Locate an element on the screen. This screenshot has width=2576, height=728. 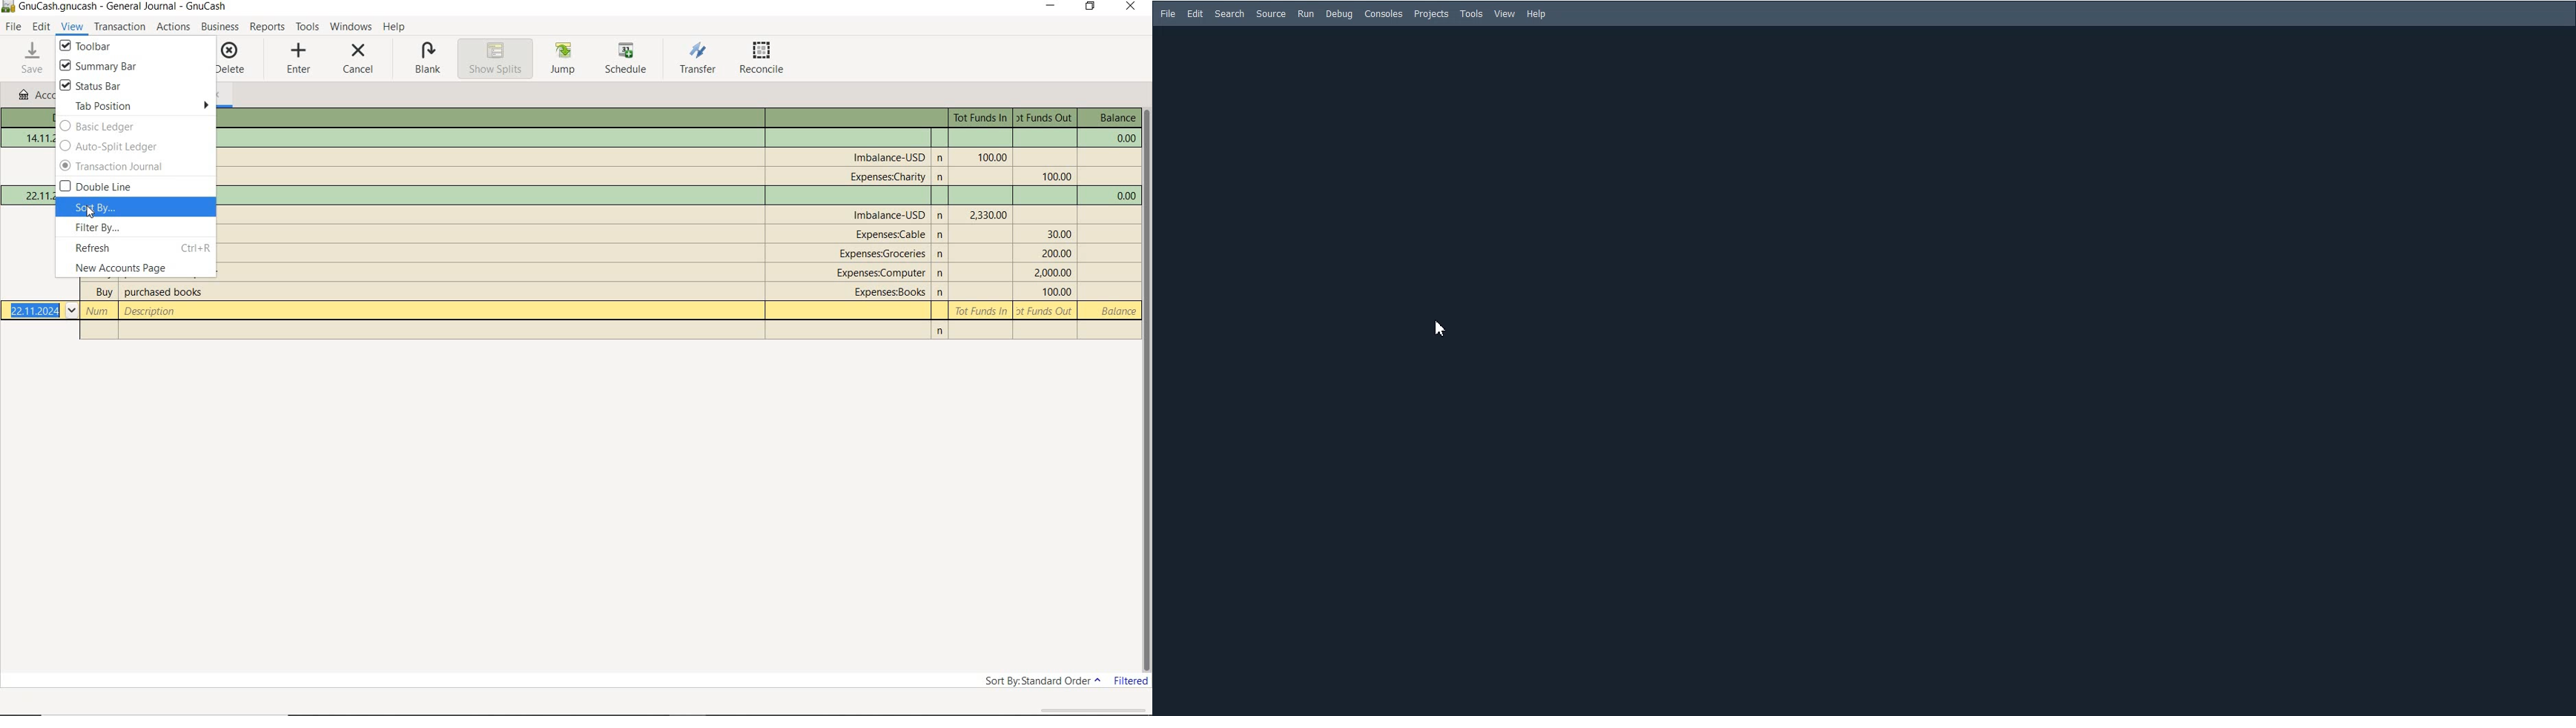
ACTIONS is located at coordinates (174, 28).